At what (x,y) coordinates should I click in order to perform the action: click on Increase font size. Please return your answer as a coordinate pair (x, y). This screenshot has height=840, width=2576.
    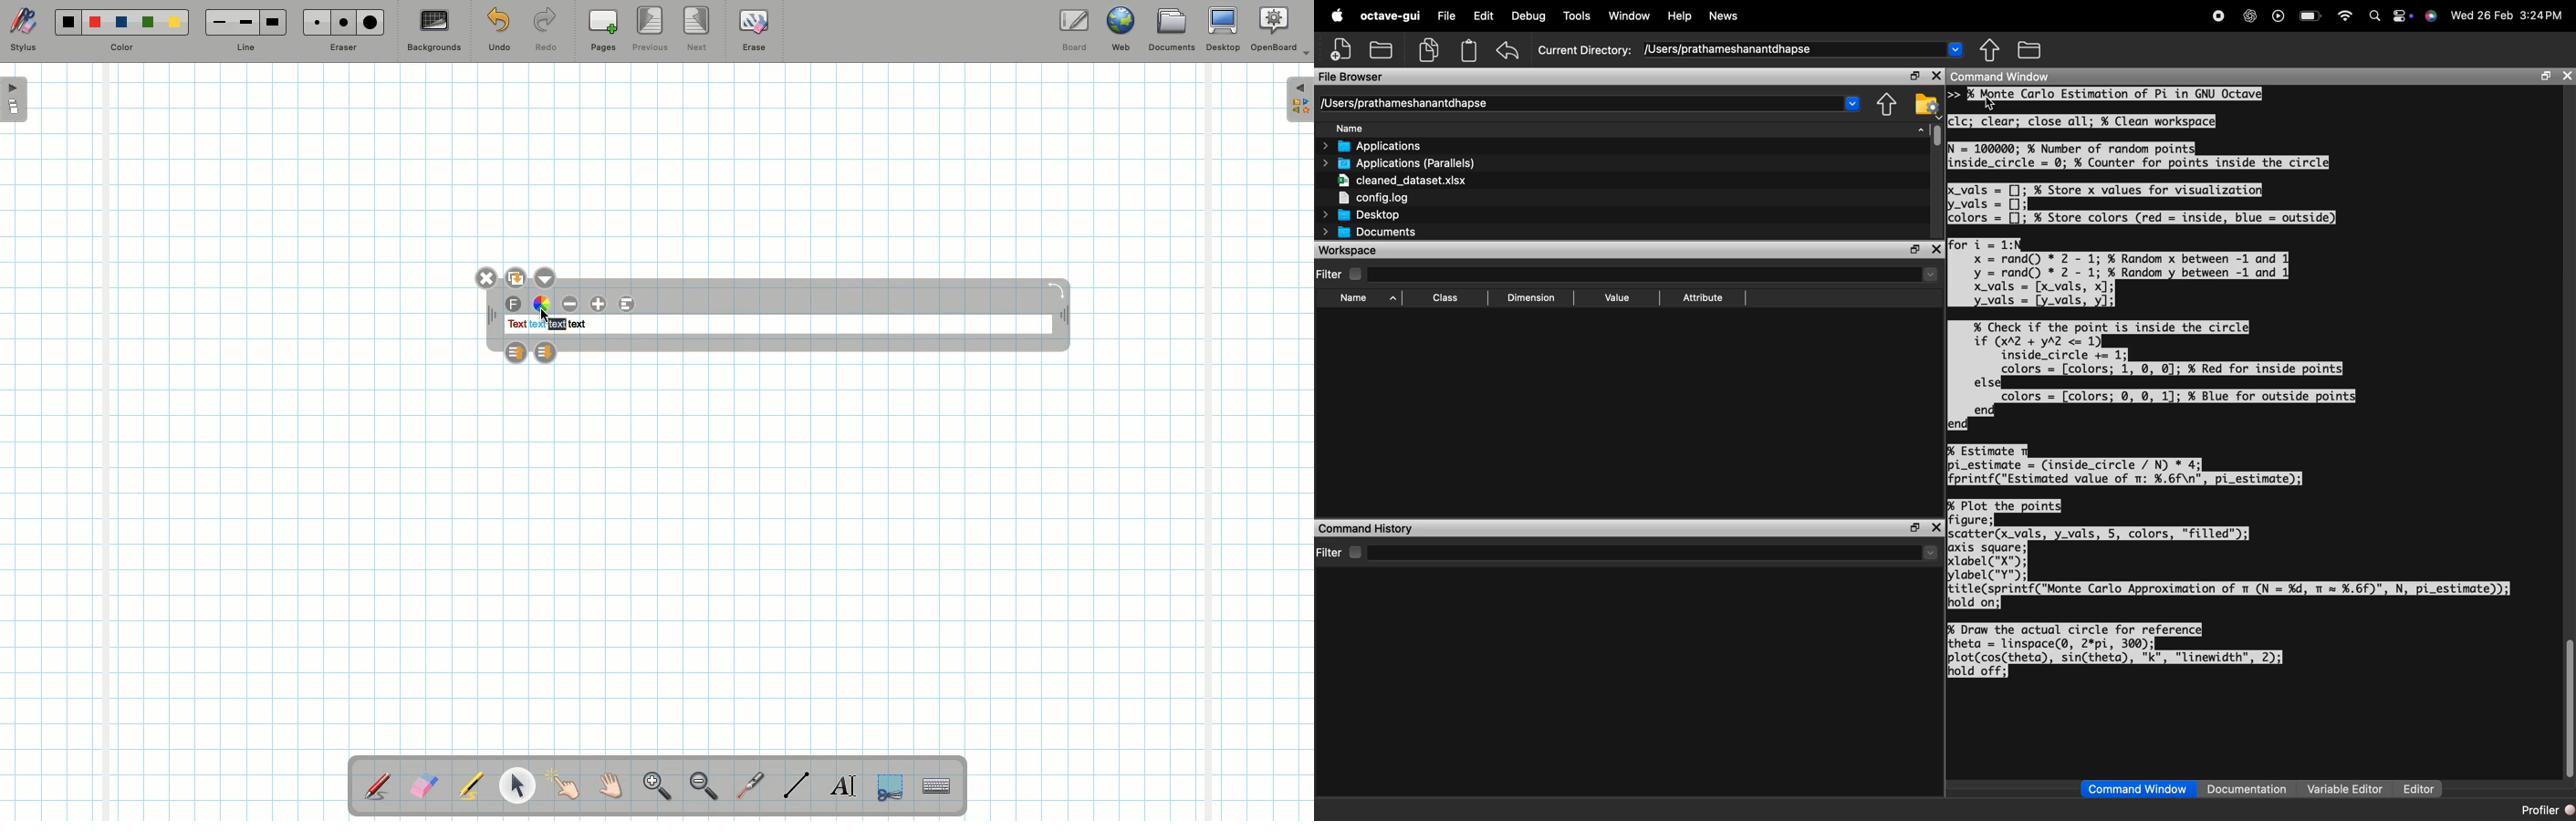
    Looking at the image, I should click on (600, 304).